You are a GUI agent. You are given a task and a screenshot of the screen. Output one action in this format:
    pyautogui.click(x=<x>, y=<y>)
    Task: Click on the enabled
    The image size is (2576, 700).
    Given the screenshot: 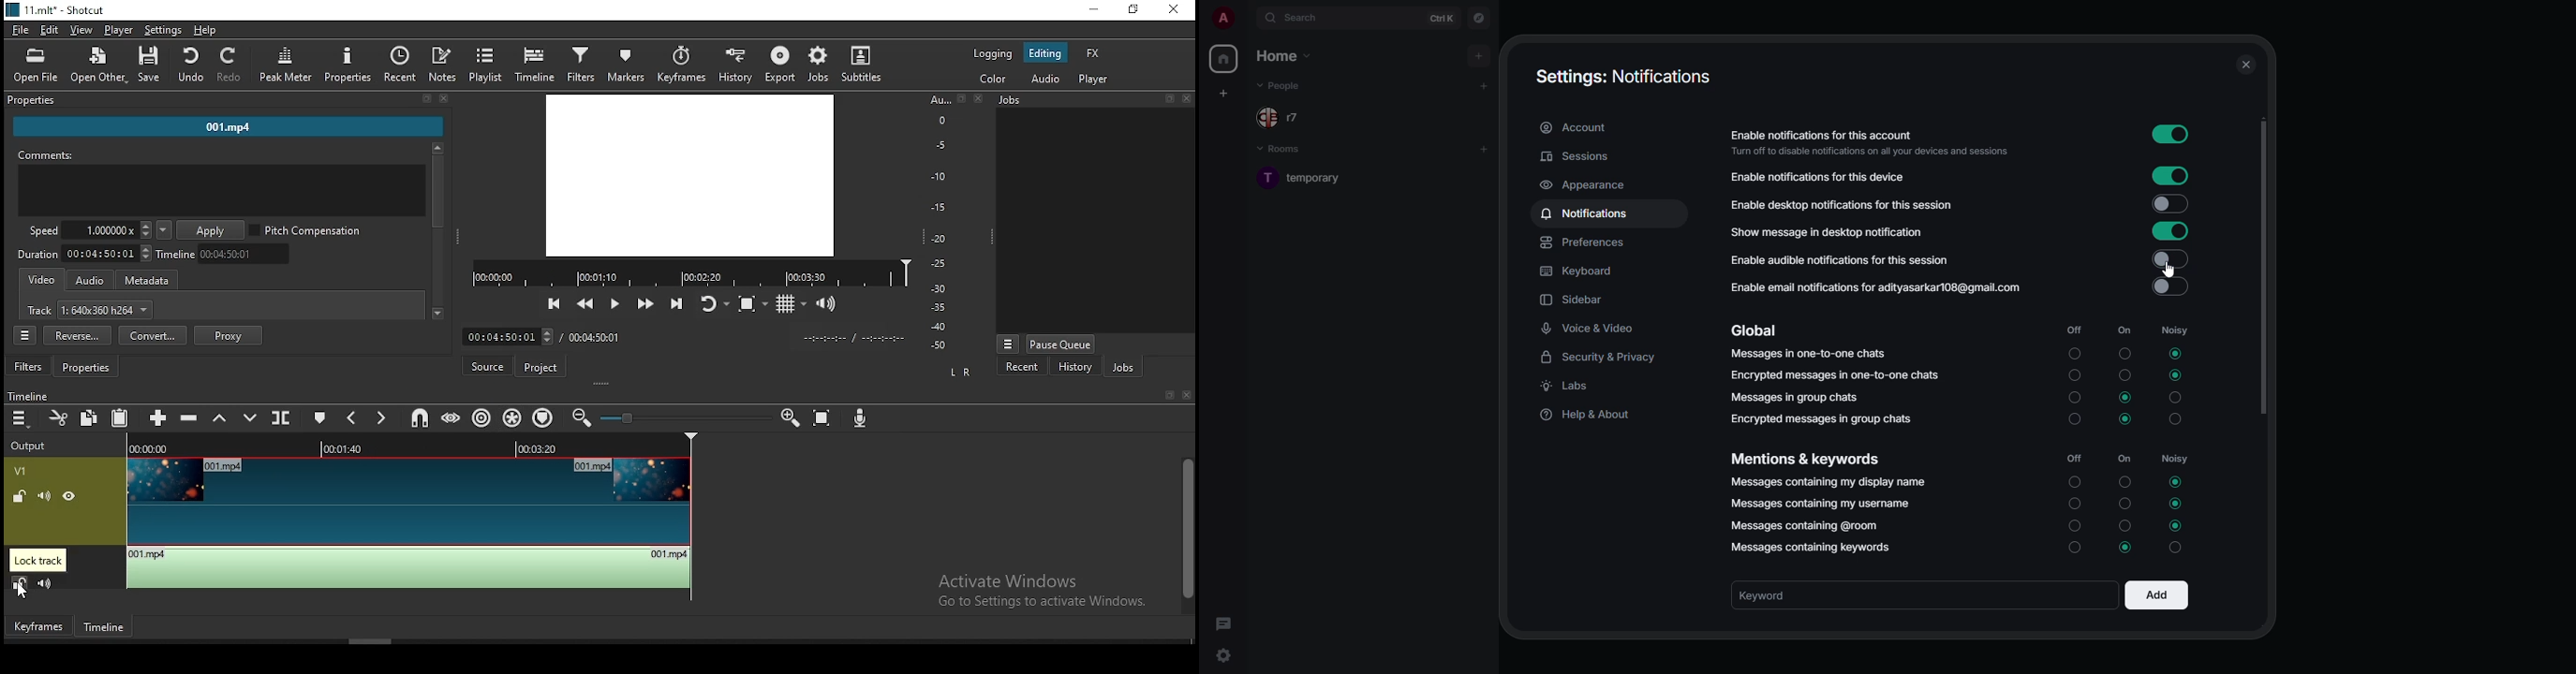 What is the action you would take?
    pyautogui.click(x=2169, y=135)
    